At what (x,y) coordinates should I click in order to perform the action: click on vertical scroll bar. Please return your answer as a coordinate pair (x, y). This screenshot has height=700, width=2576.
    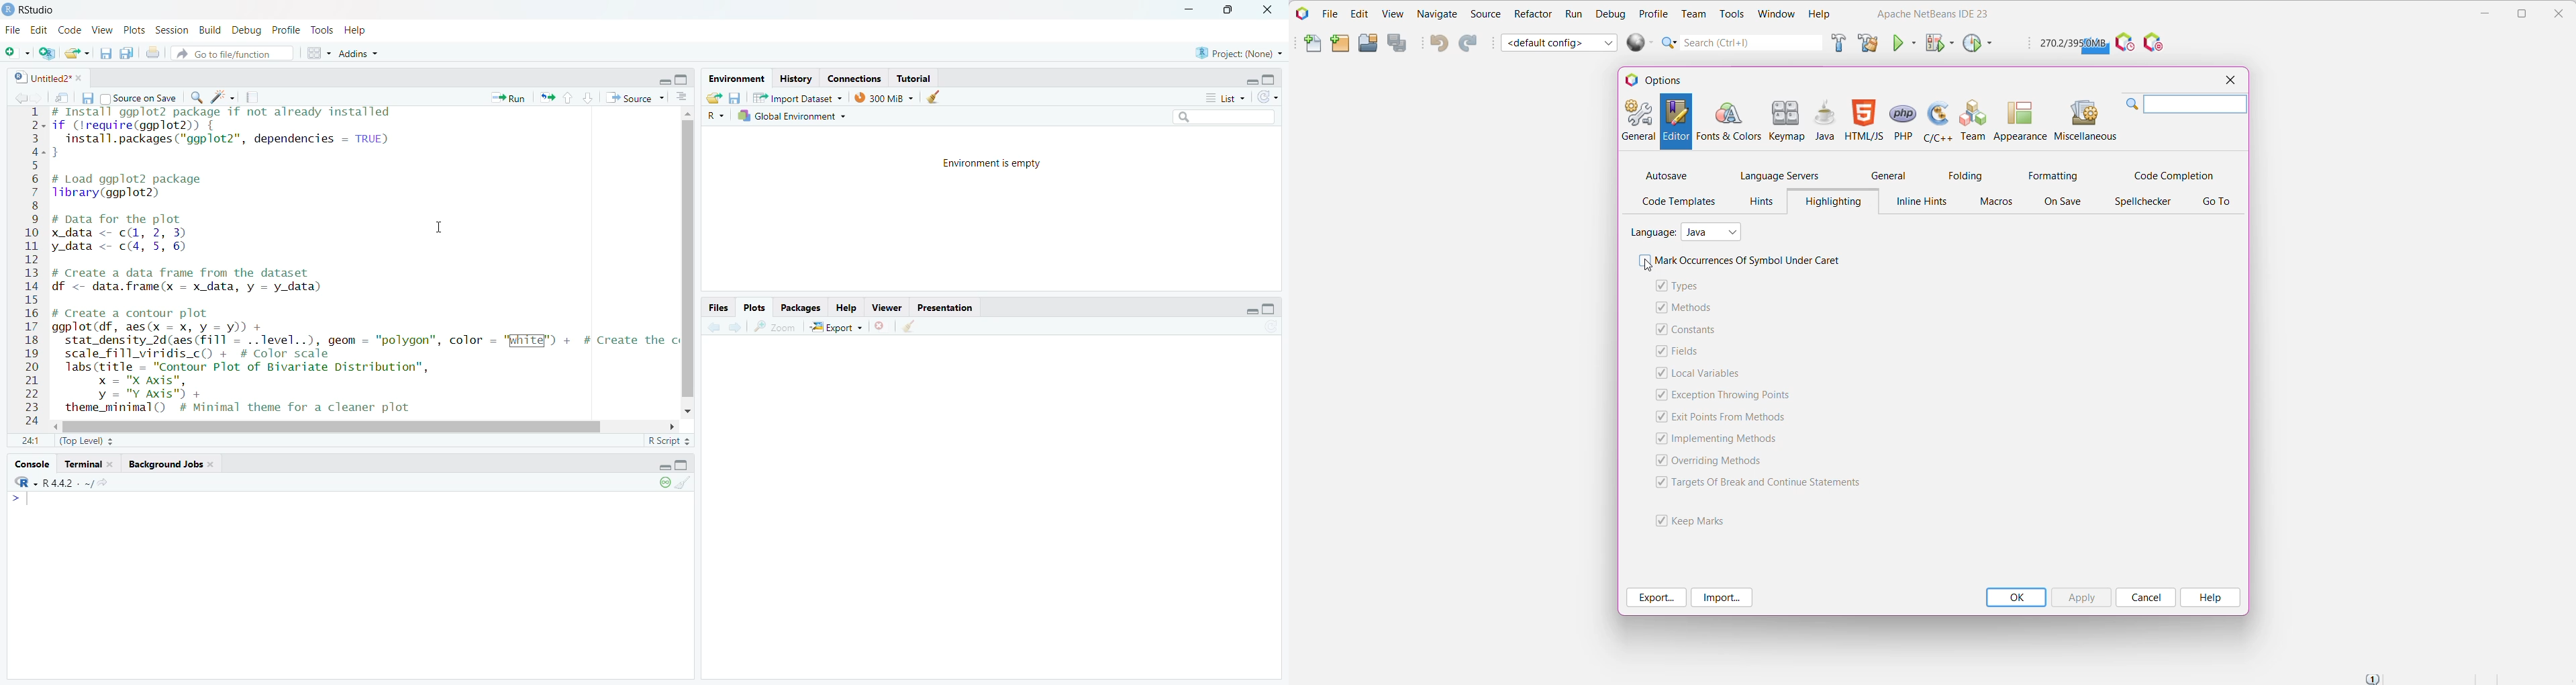
    Looking at the image, I should click on (687, 260).